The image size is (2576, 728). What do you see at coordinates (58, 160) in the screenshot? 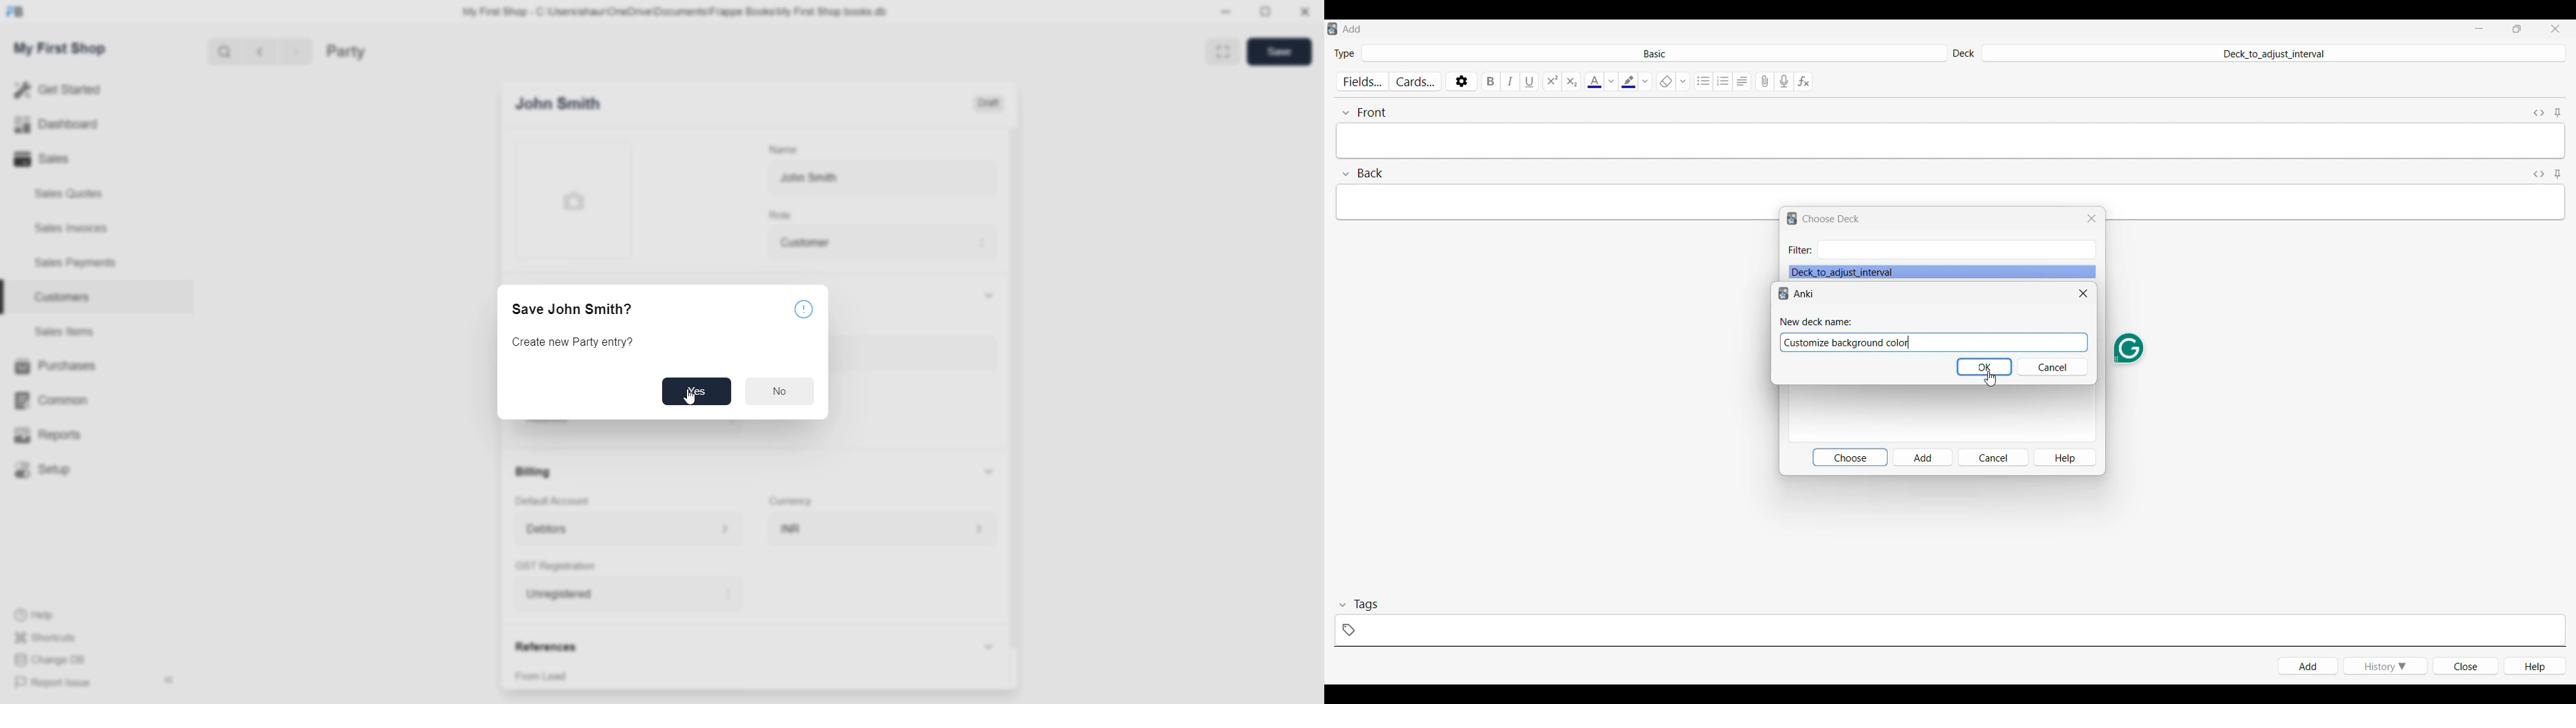
I see `Sales` at bounding box center [58, 160].